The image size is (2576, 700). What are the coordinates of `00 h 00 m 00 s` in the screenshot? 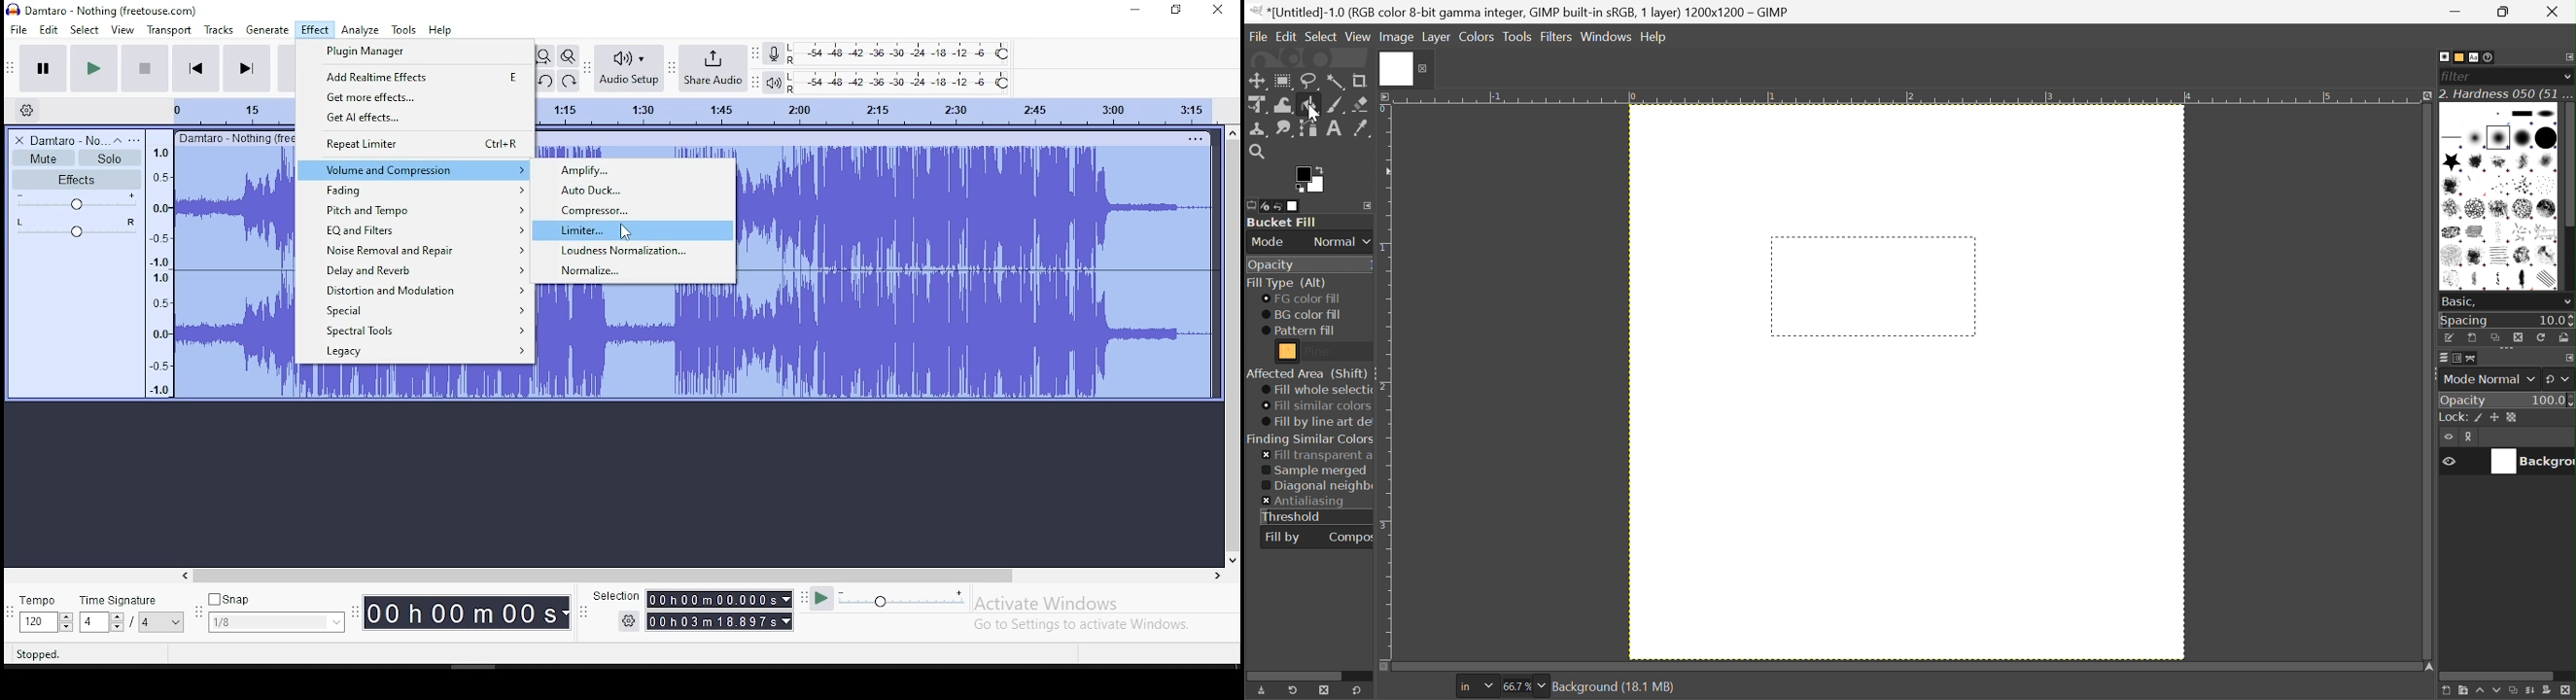 It's located at (466, 613).